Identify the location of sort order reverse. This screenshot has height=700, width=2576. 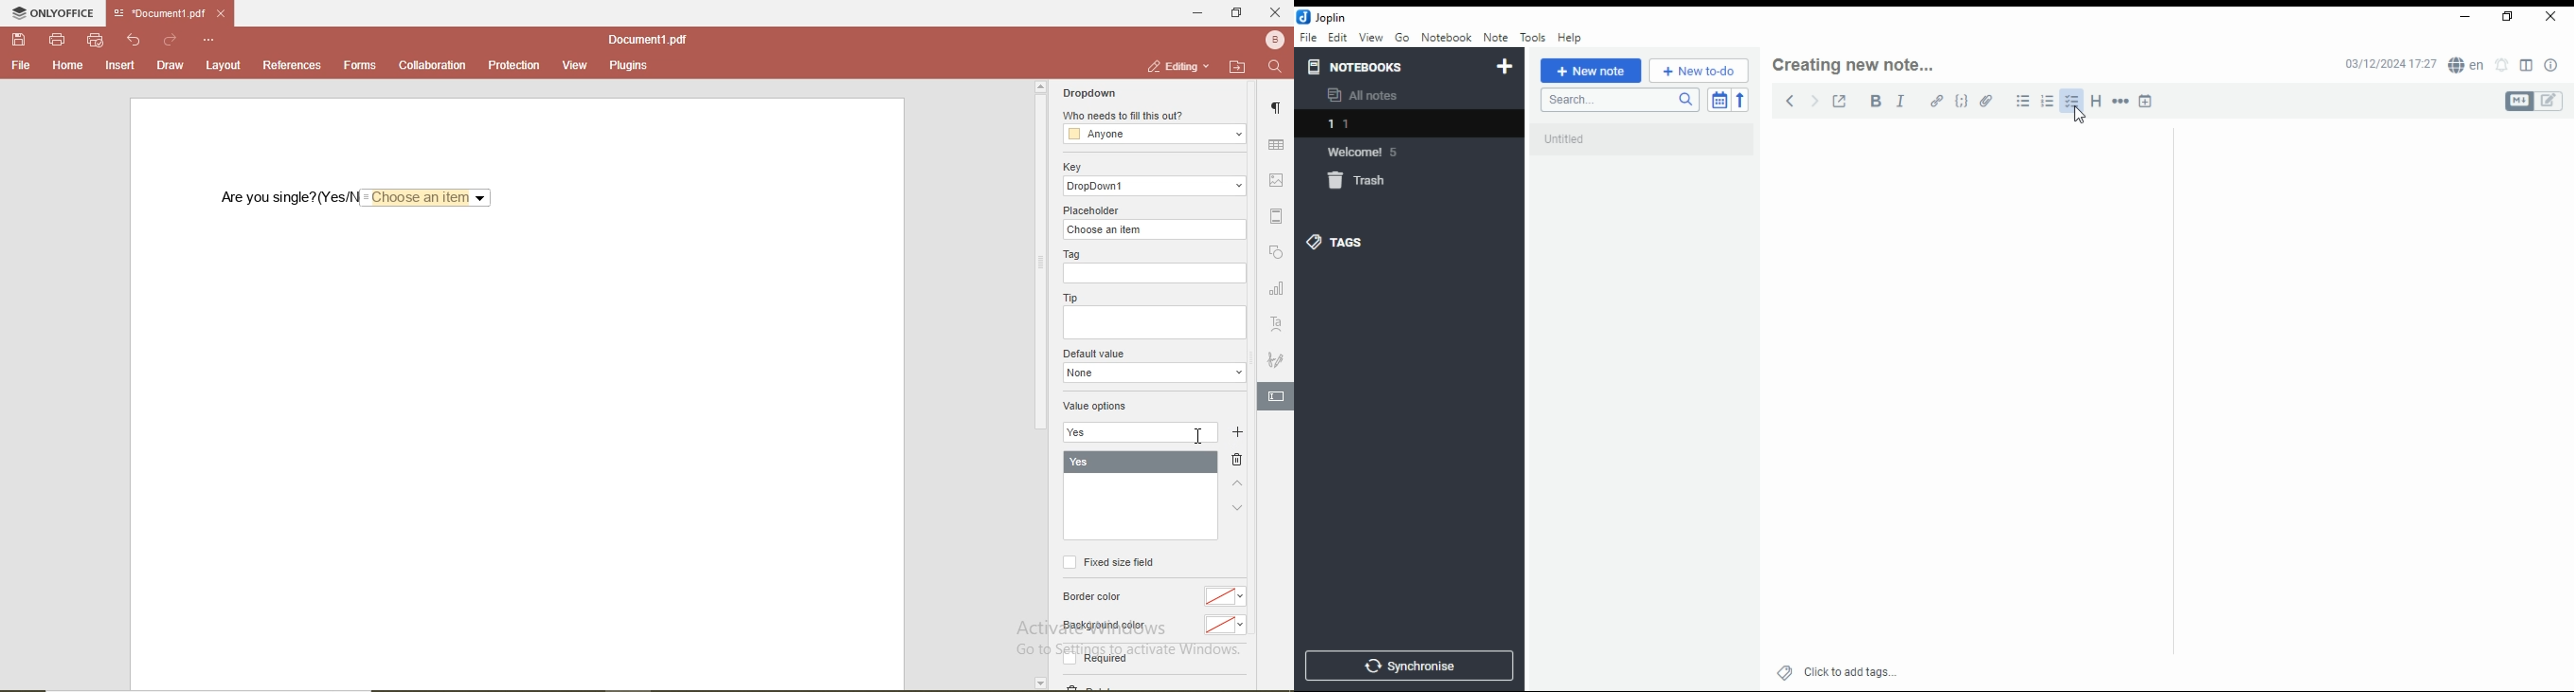
(1740, 99).